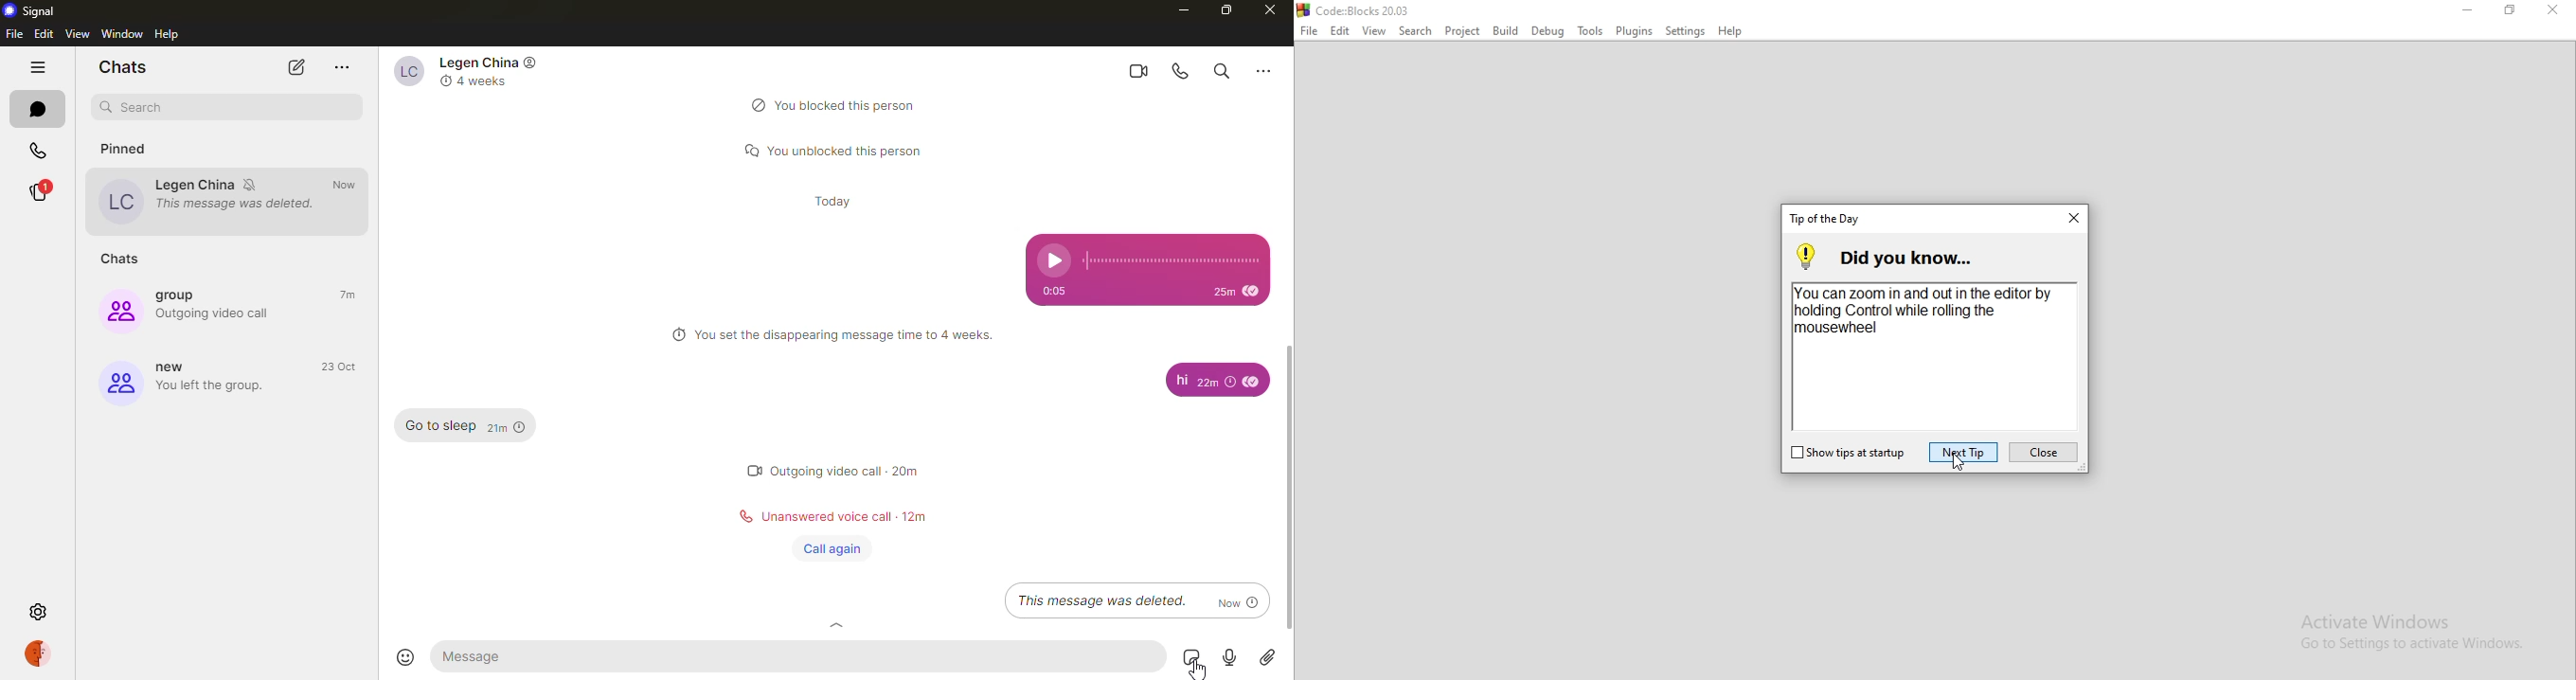 This screenshot has height=700, width=2576. Describe the element at coordinates (1963, 452) in the screenshot. I see `next tip` at that location.